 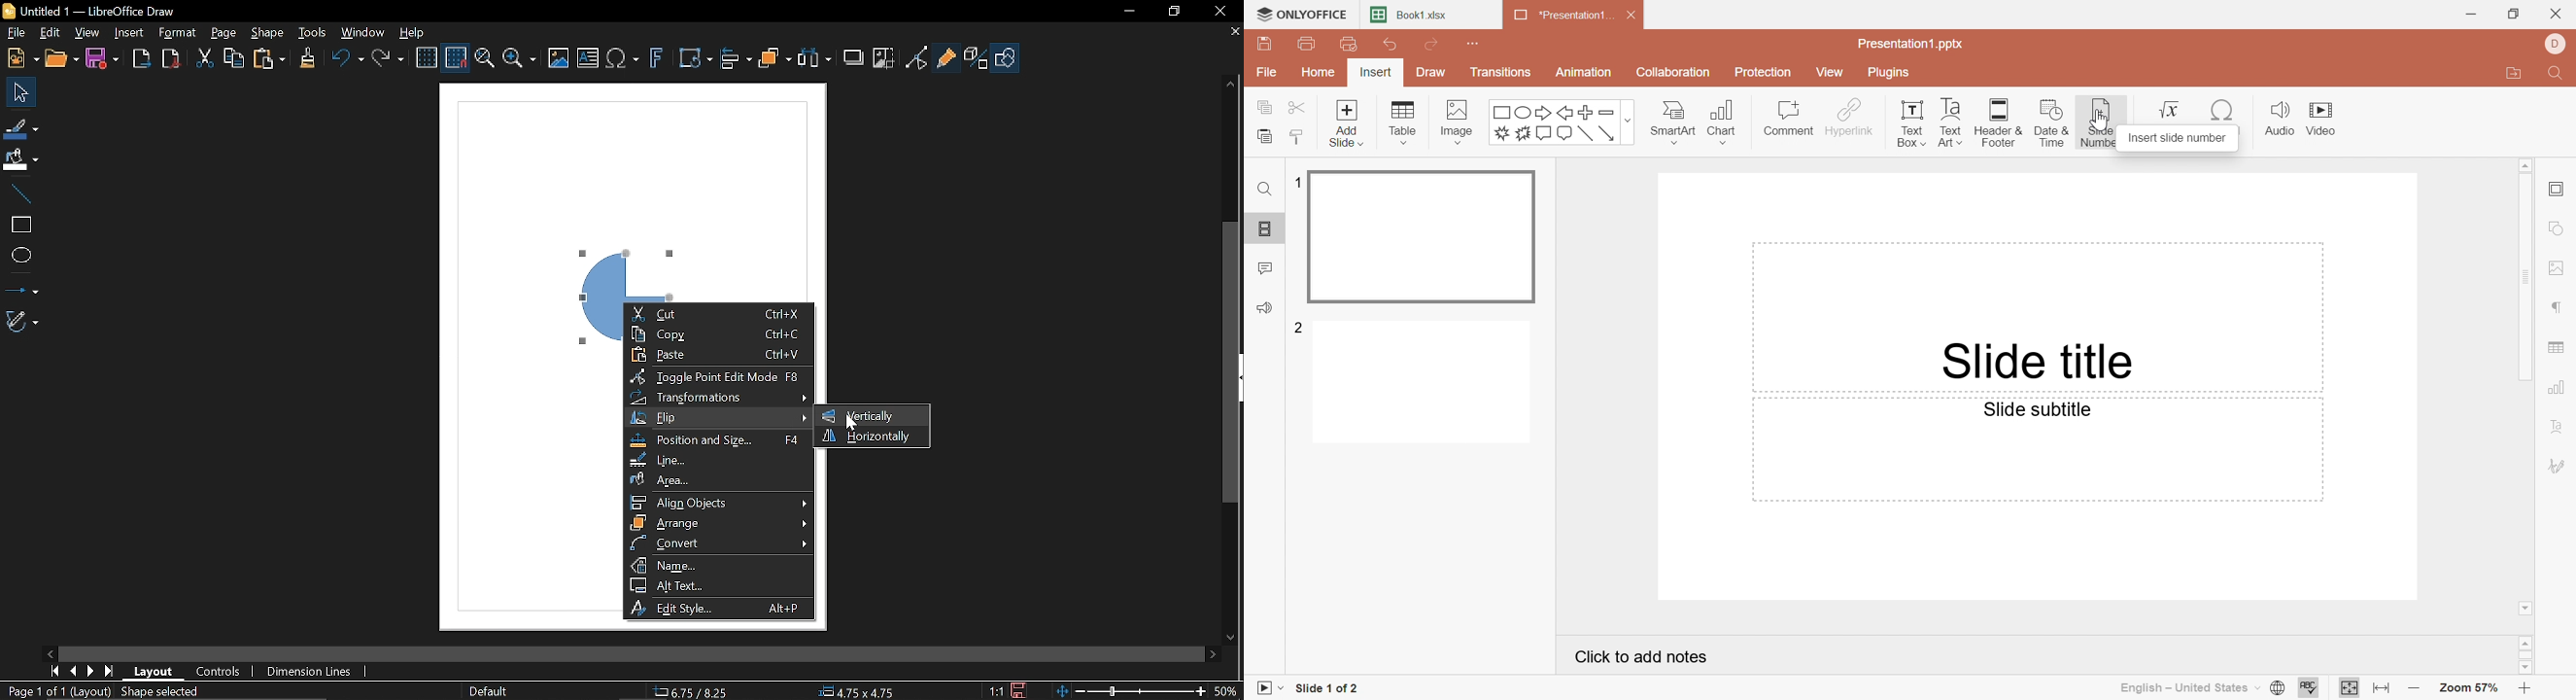 What do you see at coordinates (916, 57) in the screenshot?
I see `Toggle` at bounding box center [916, 57].